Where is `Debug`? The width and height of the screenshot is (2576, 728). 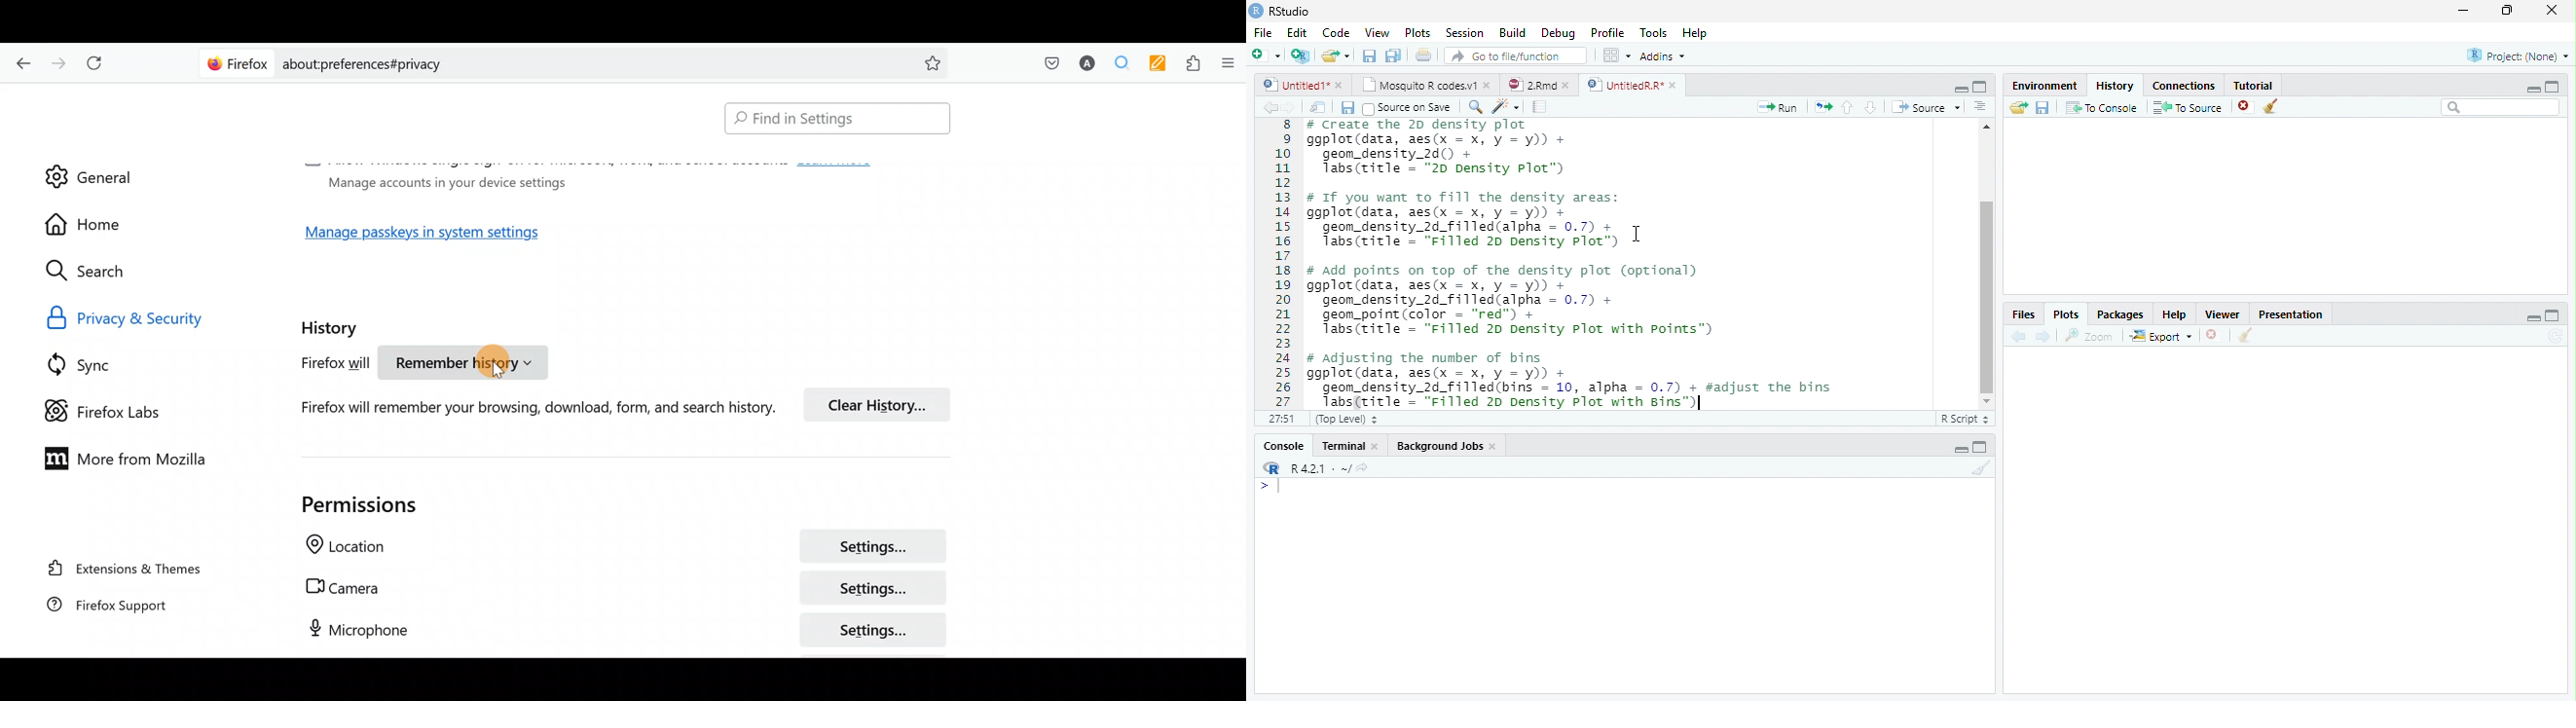
Debug is located at coordinates (1559, 34).